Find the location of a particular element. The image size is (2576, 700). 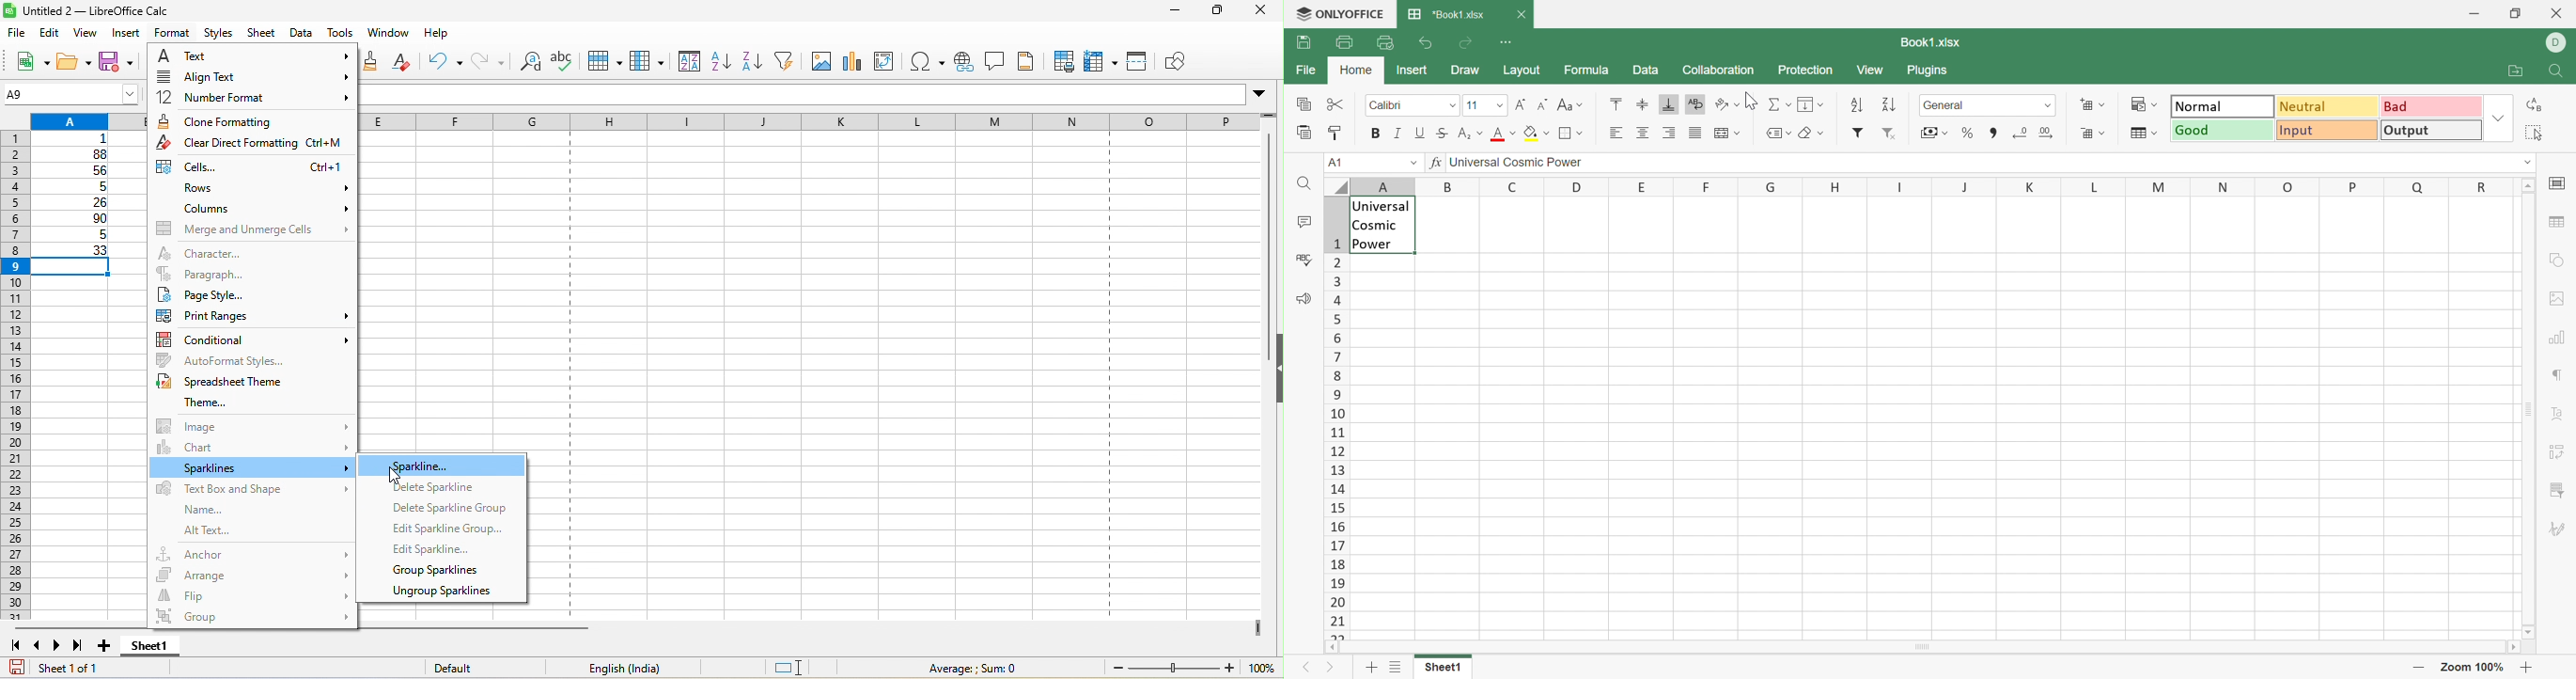

ungroup sparklines is located at coordinates (441, 593).